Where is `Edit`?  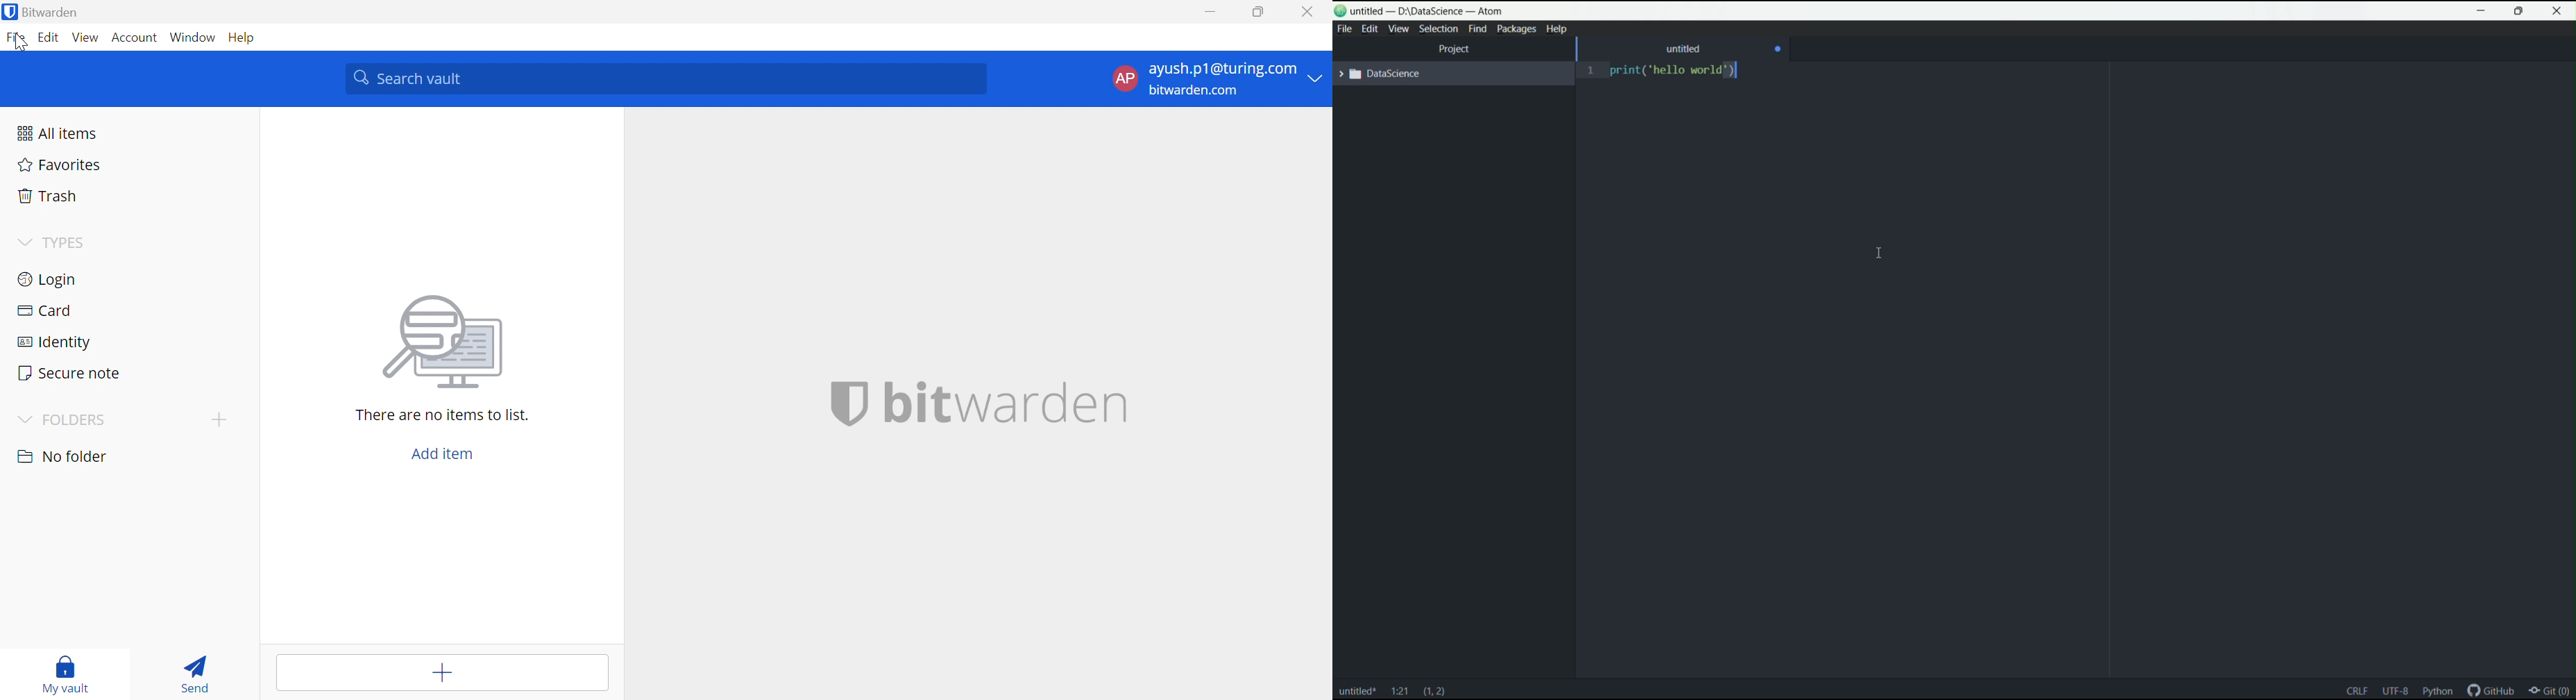 Edit is located at coordinates (51, 38).